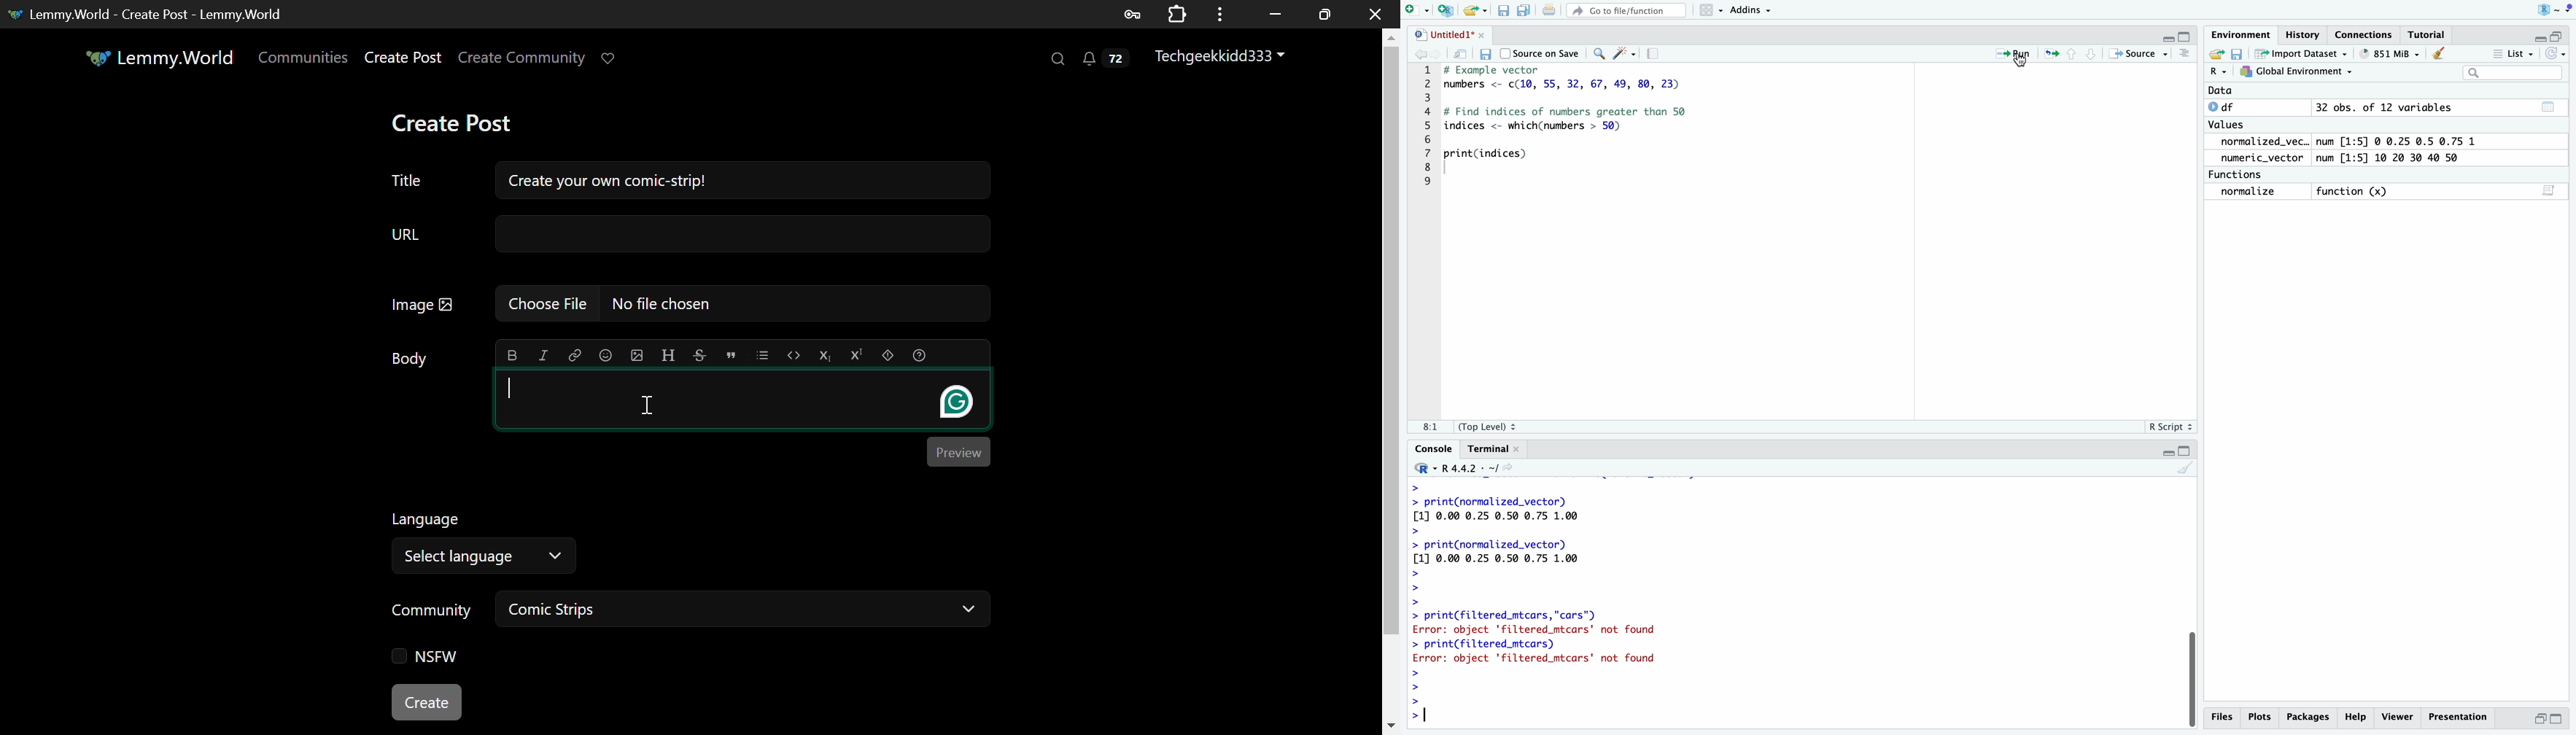 The image size is (2576, 756). I want to click on Source on Save, so click(1541, 53).